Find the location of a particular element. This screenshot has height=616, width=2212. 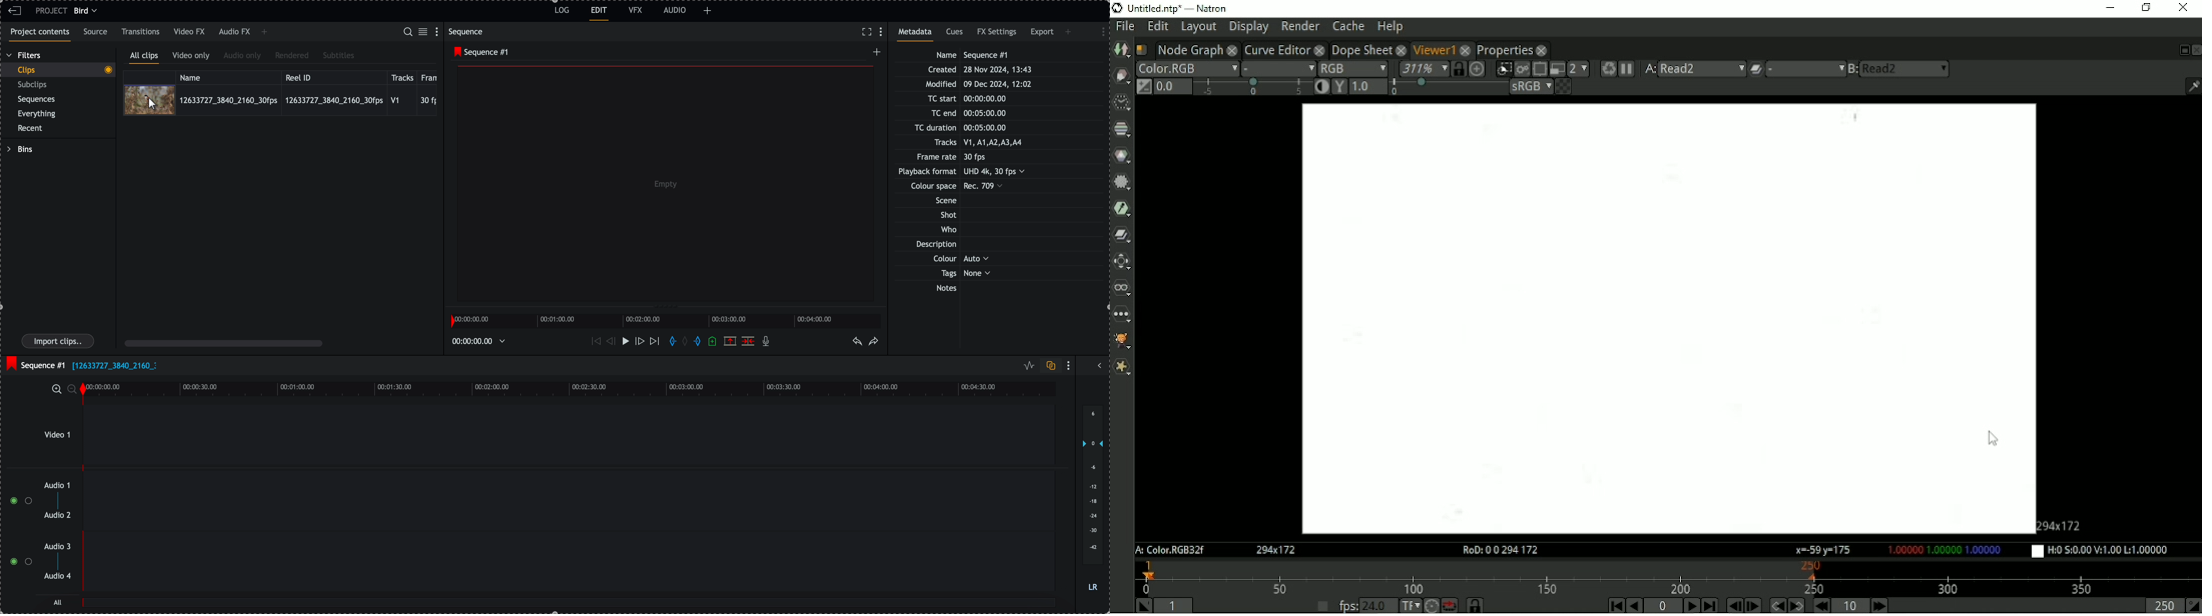

Viewer gamma correction is located at coordinates (1369, 86).